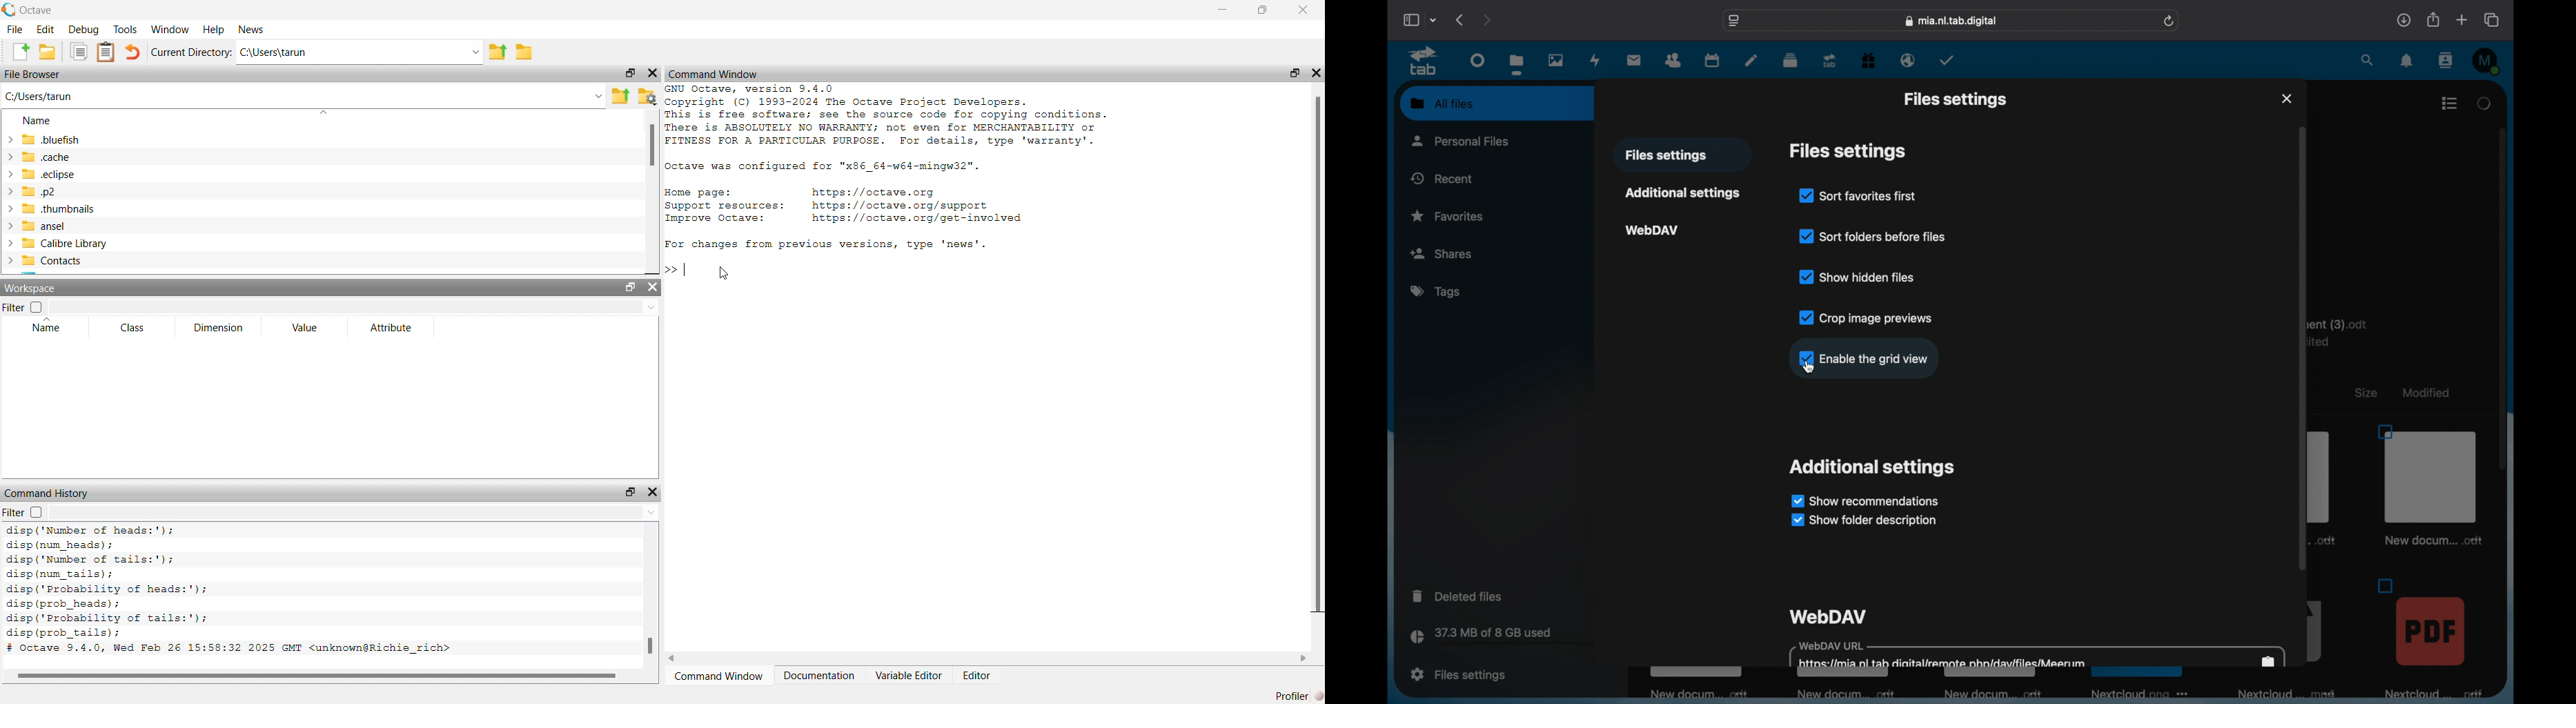 This screenshot has width=2576, height=728. Describe the element at coordinates (1410, 20) in the screenshot. I see `show sidebar` at that location.